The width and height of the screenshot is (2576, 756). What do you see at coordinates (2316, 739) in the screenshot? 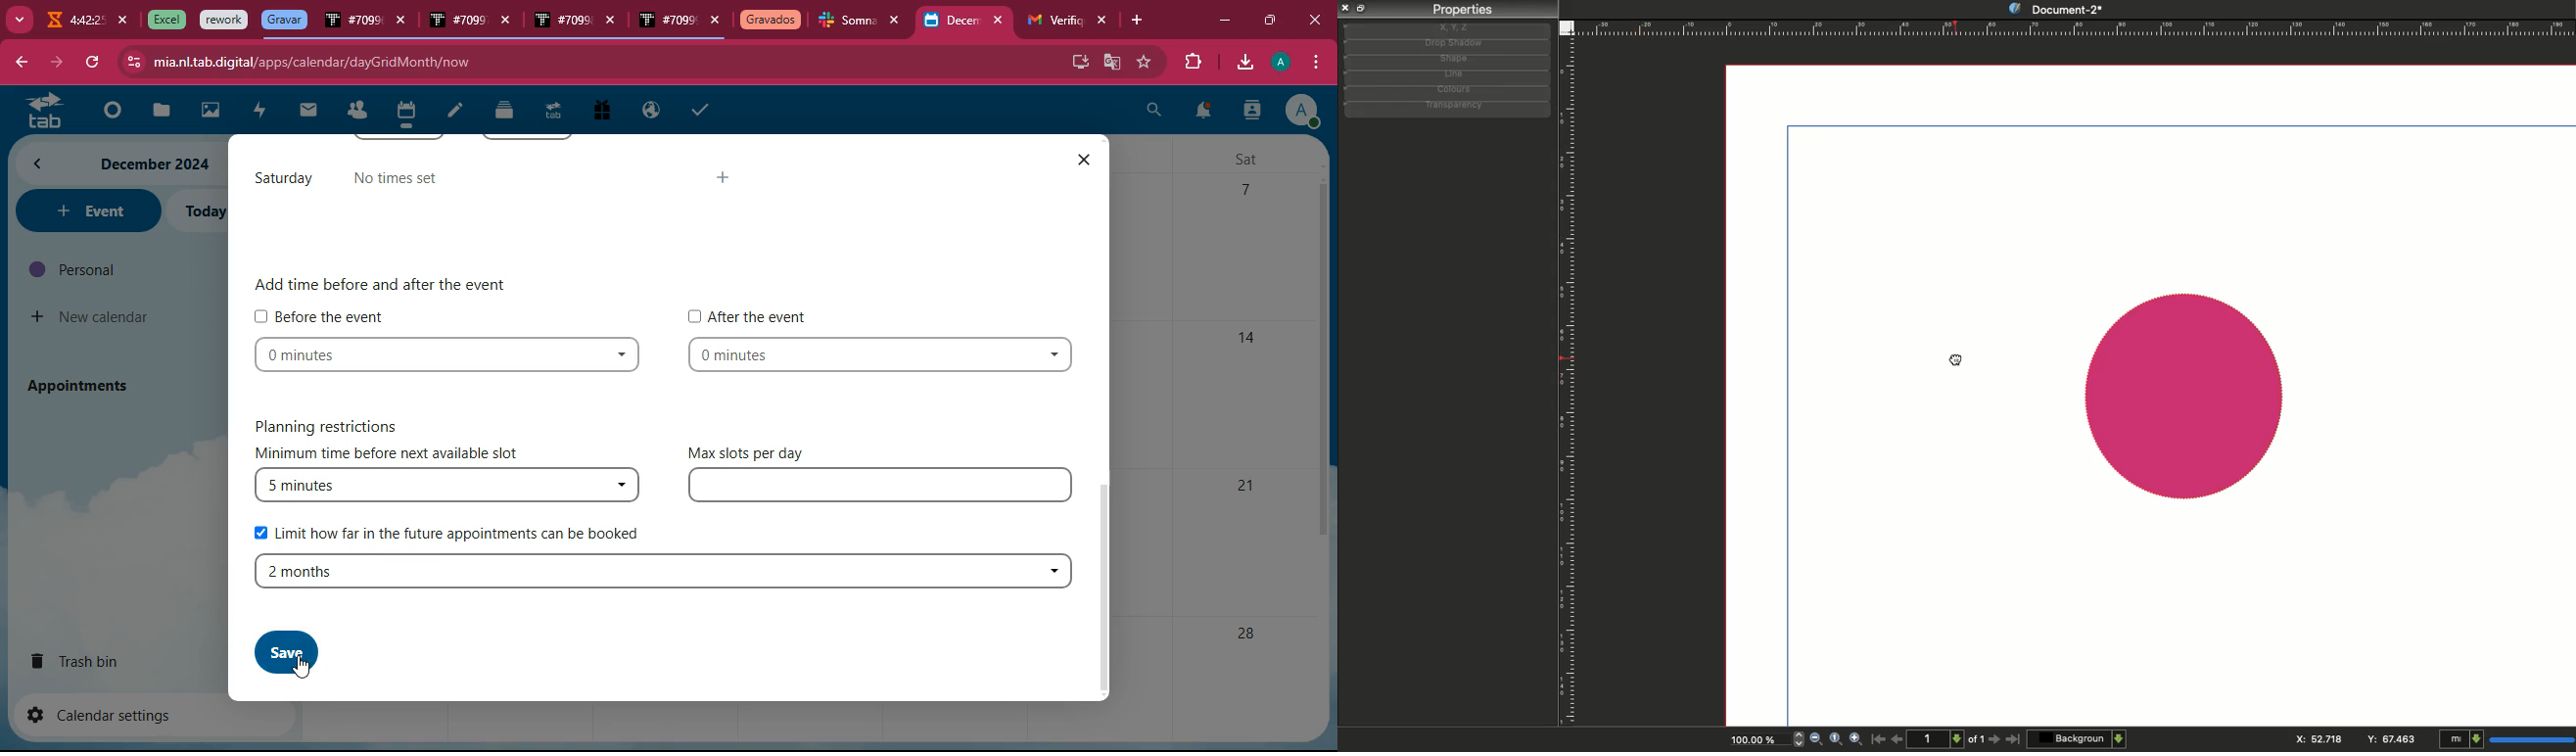
I see `X: 115.544` at bounding box center [2316, 739].